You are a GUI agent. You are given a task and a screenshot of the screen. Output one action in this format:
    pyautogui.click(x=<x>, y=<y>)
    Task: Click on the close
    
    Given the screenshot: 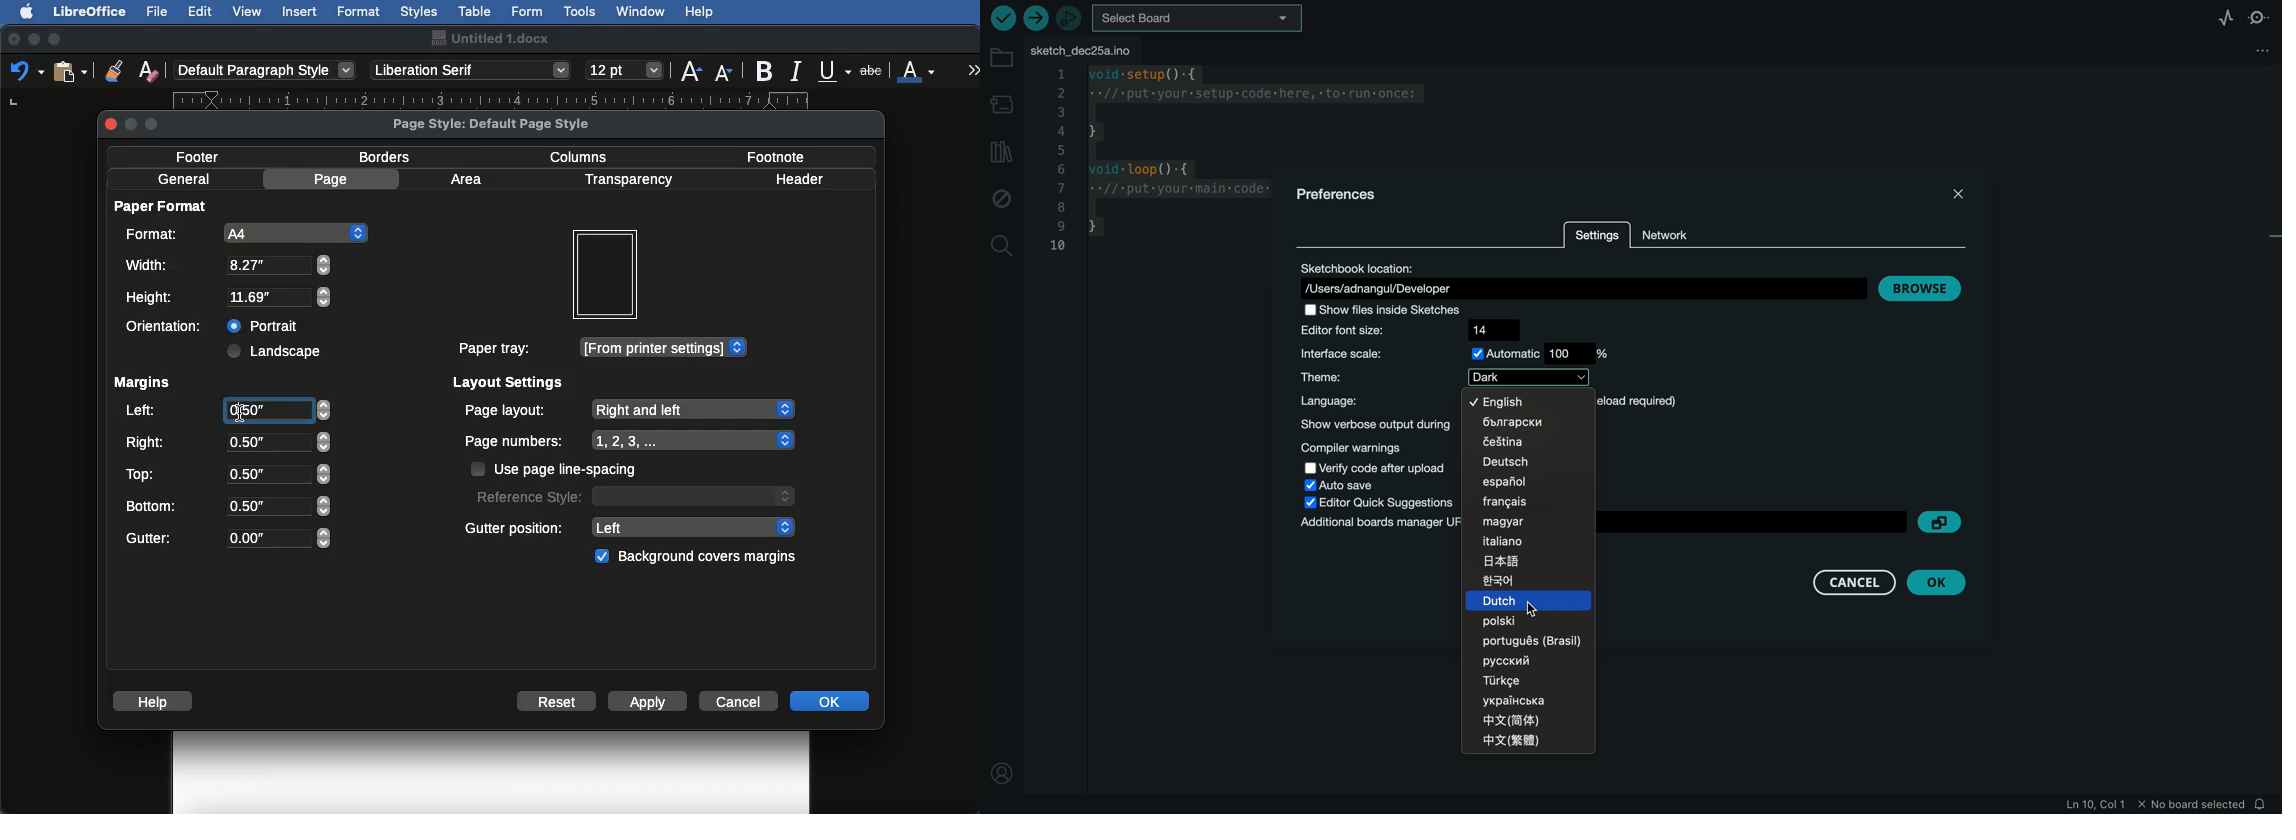 What is the action you would take?
    pyautogui.click(x=110, y=126)
    